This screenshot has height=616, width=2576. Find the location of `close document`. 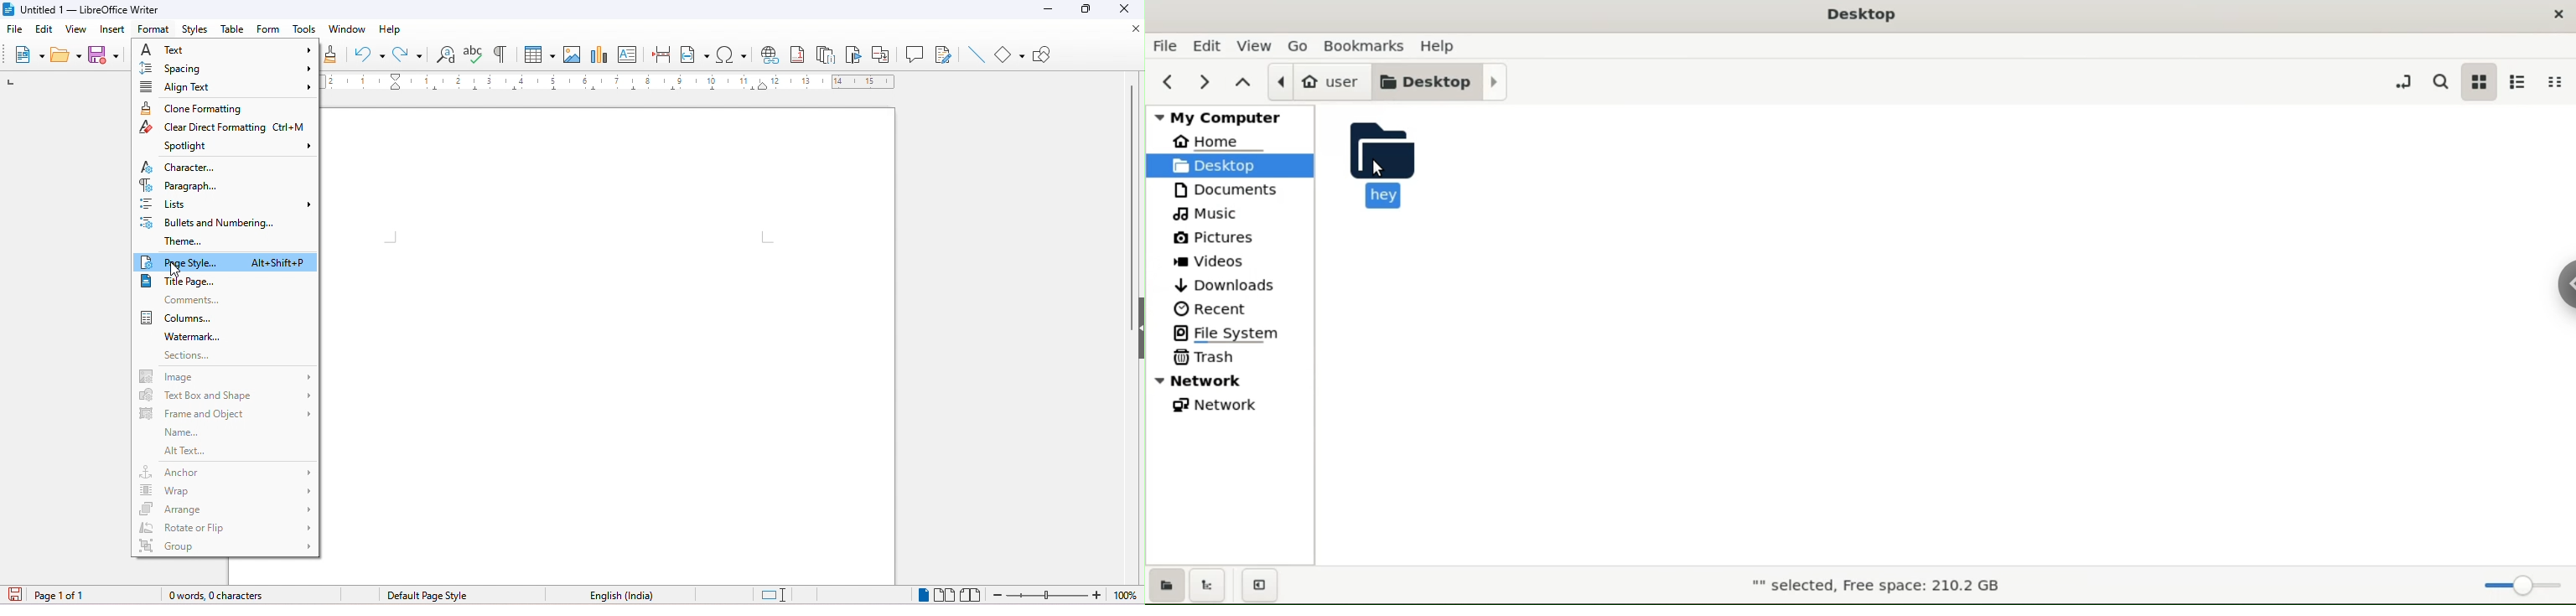

close document is located at coordinates (1127, 28).